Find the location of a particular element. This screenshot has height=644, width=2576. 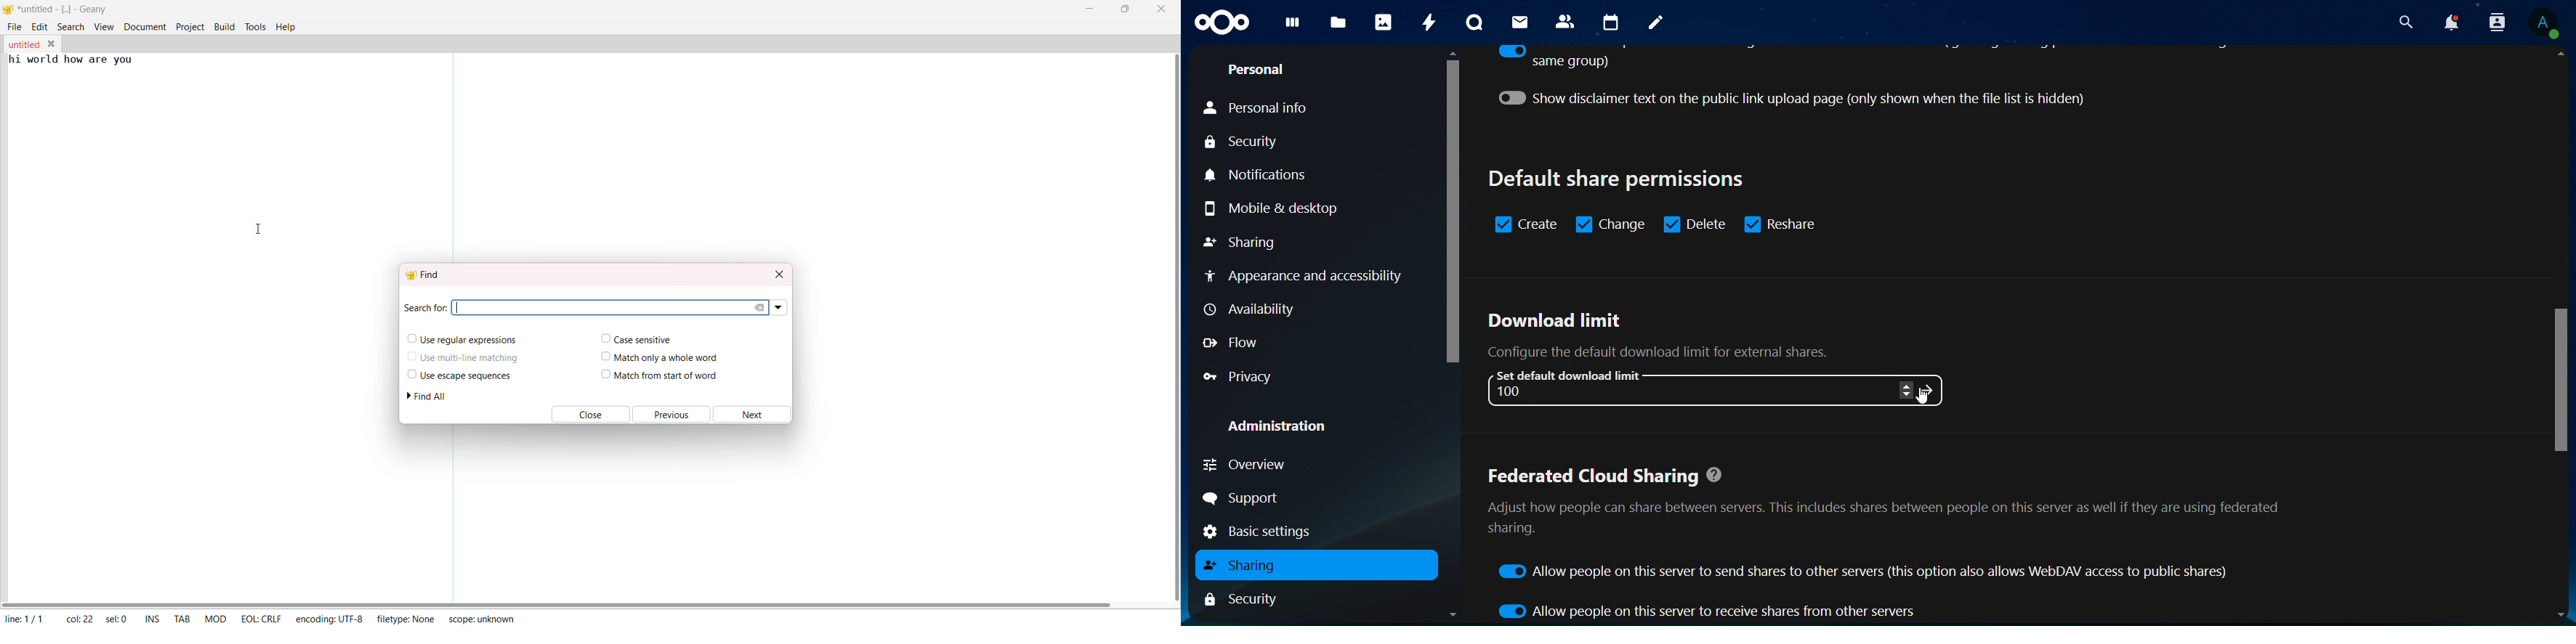

*untitled - [..]- geany is located at coordinates (66, 9).